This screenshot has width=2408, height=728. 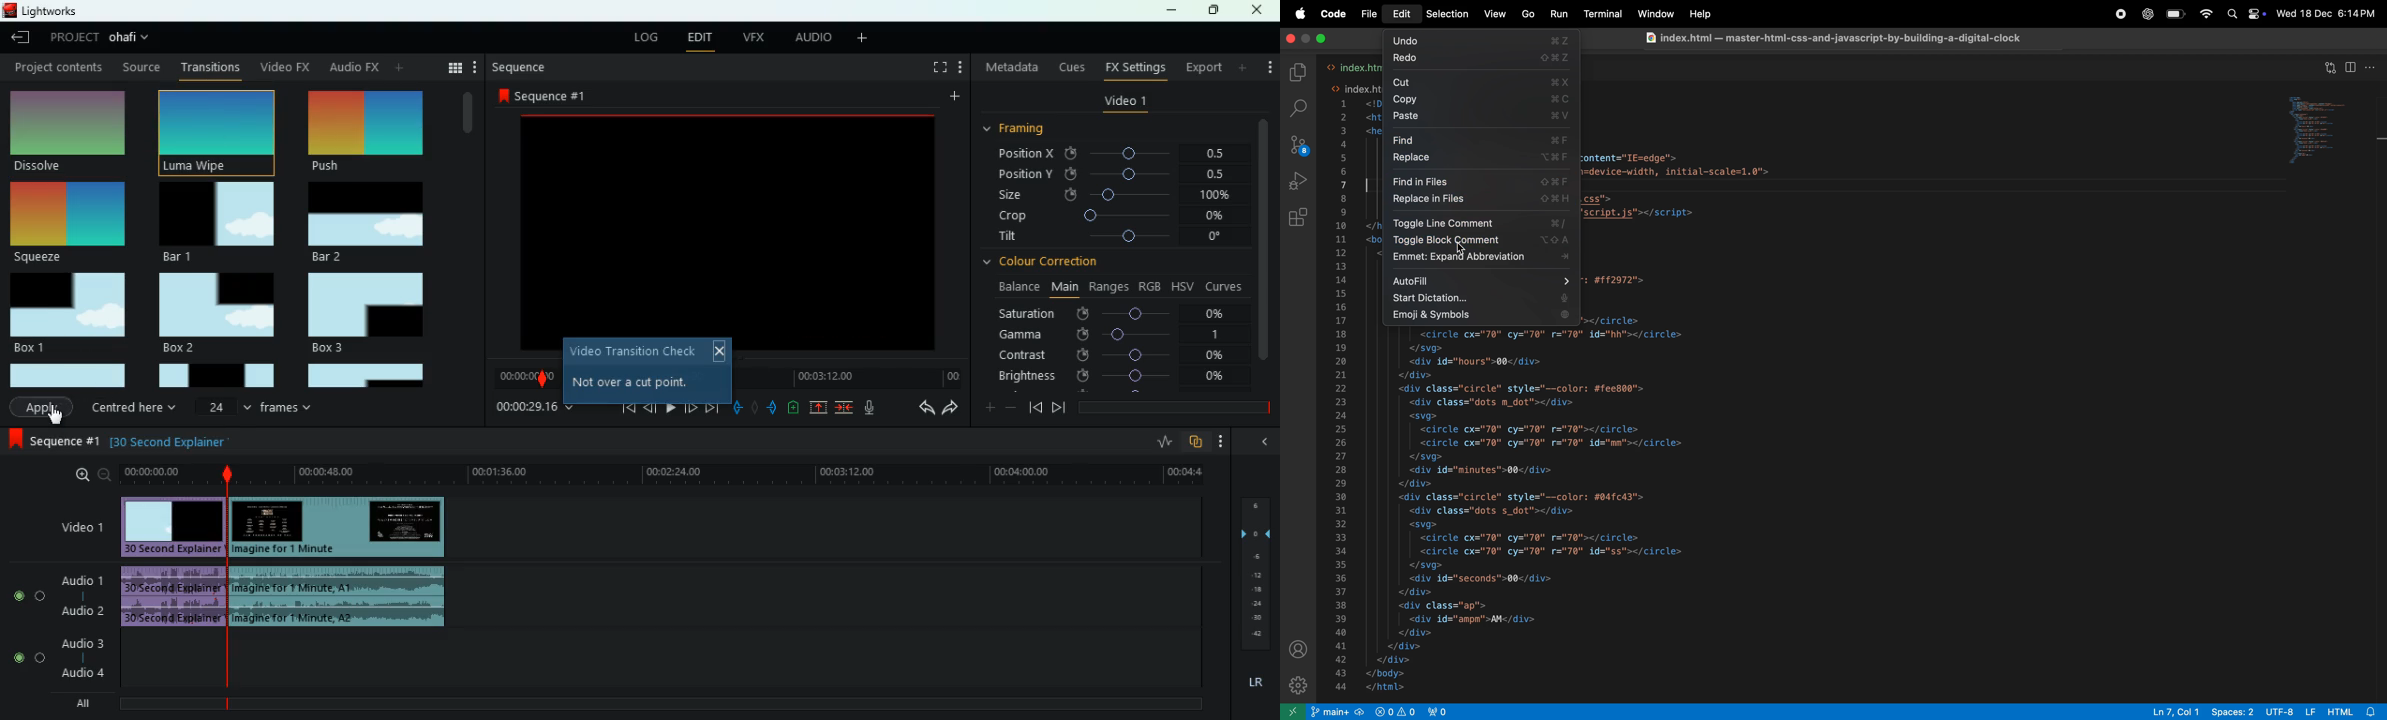 What do you see at coordinates (282, 68) in the screenshot?
I see `video fx` at bounding box center [282, 68].